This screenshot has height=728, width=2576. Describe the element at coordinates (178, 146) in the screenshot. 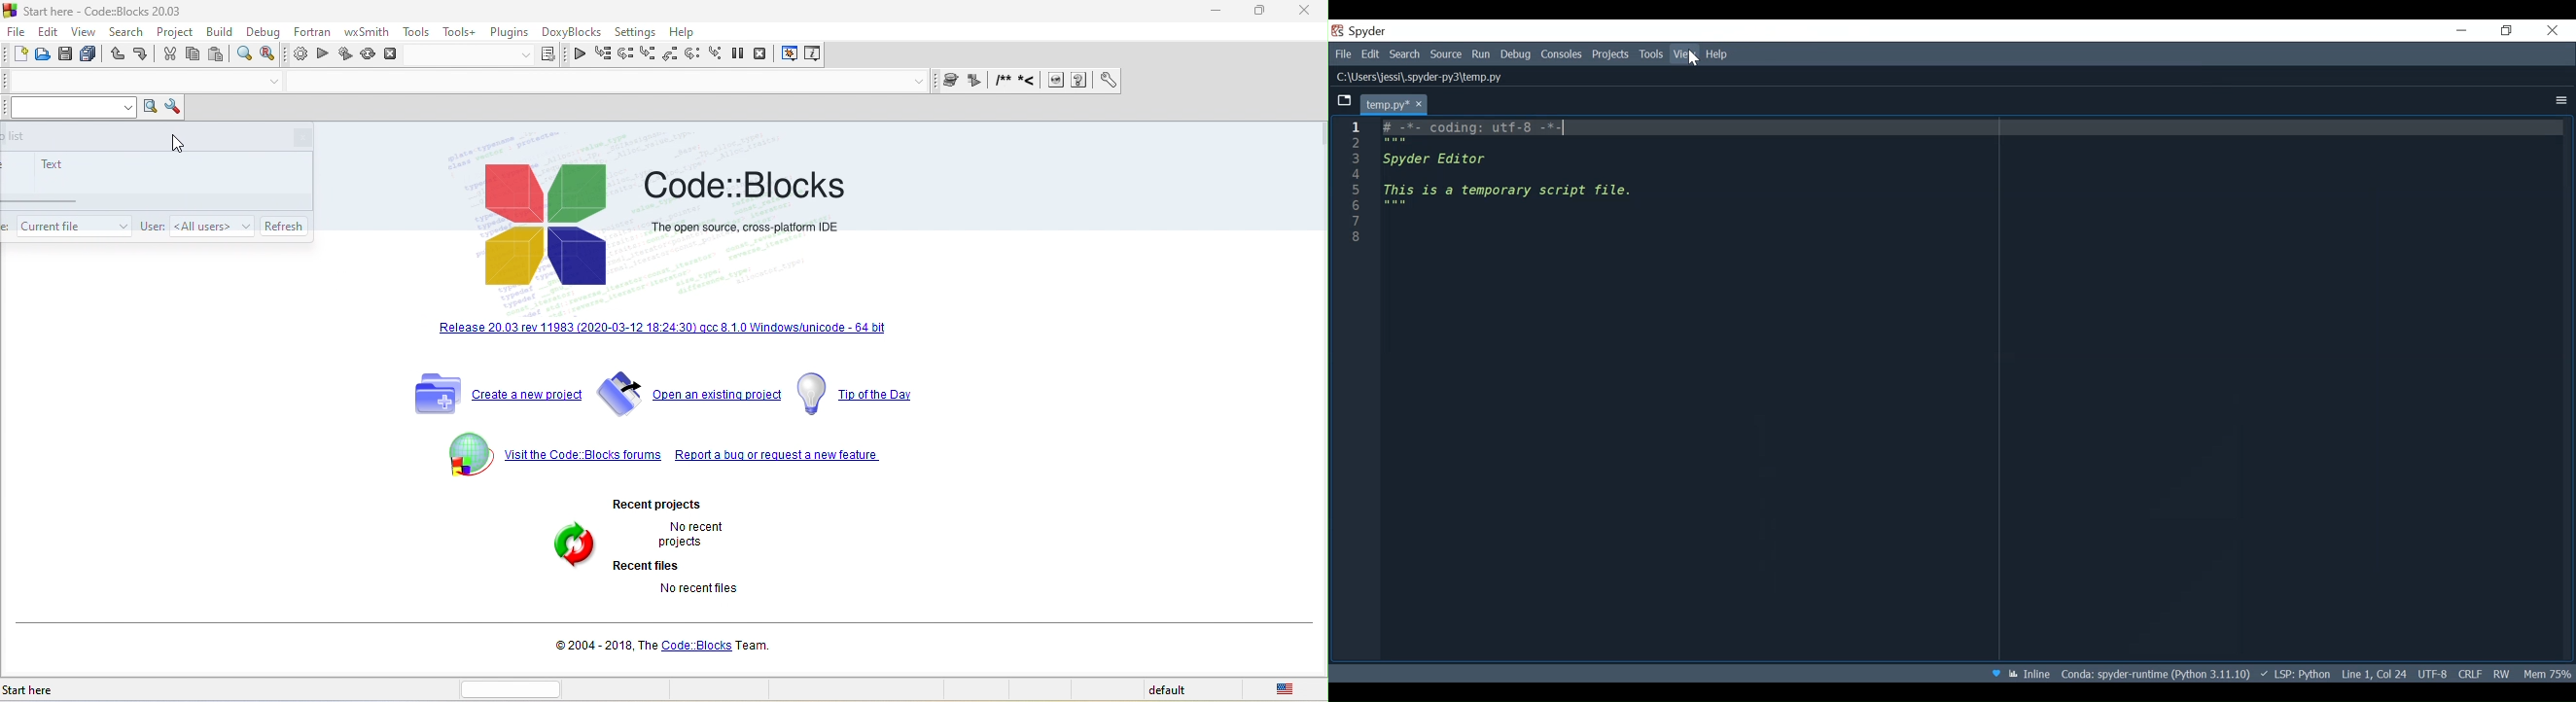

I see `cursor movement` at that location.